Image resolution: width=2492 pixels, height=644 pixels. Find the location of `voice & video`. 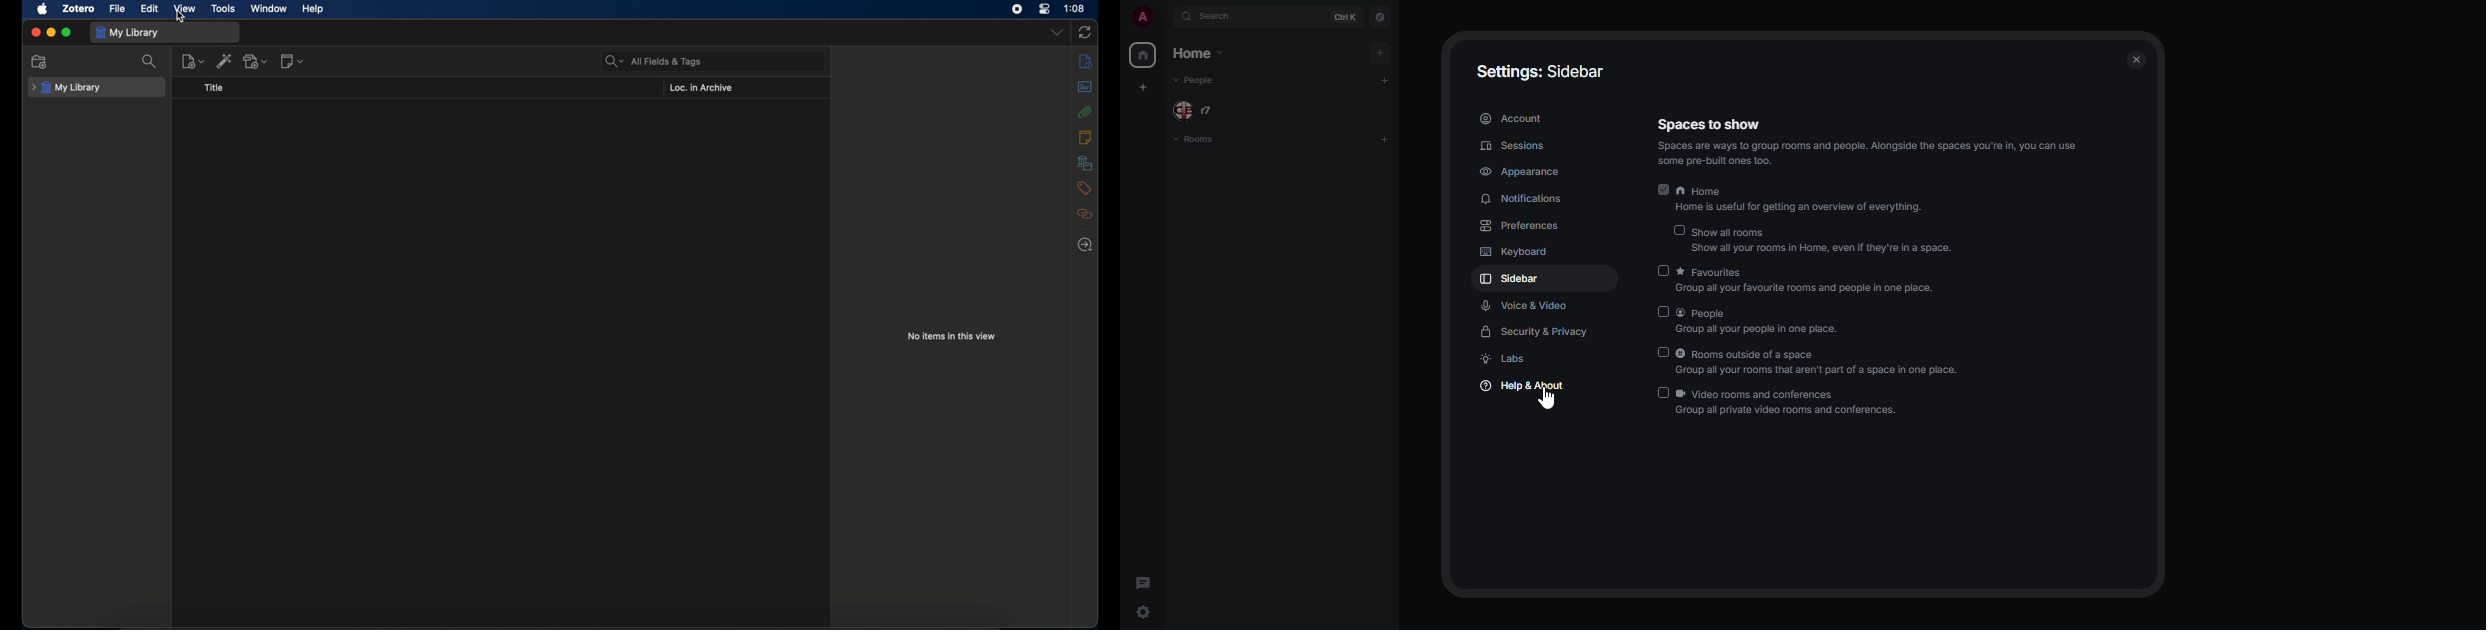

voice & video is located at coordinates (1525, 305).